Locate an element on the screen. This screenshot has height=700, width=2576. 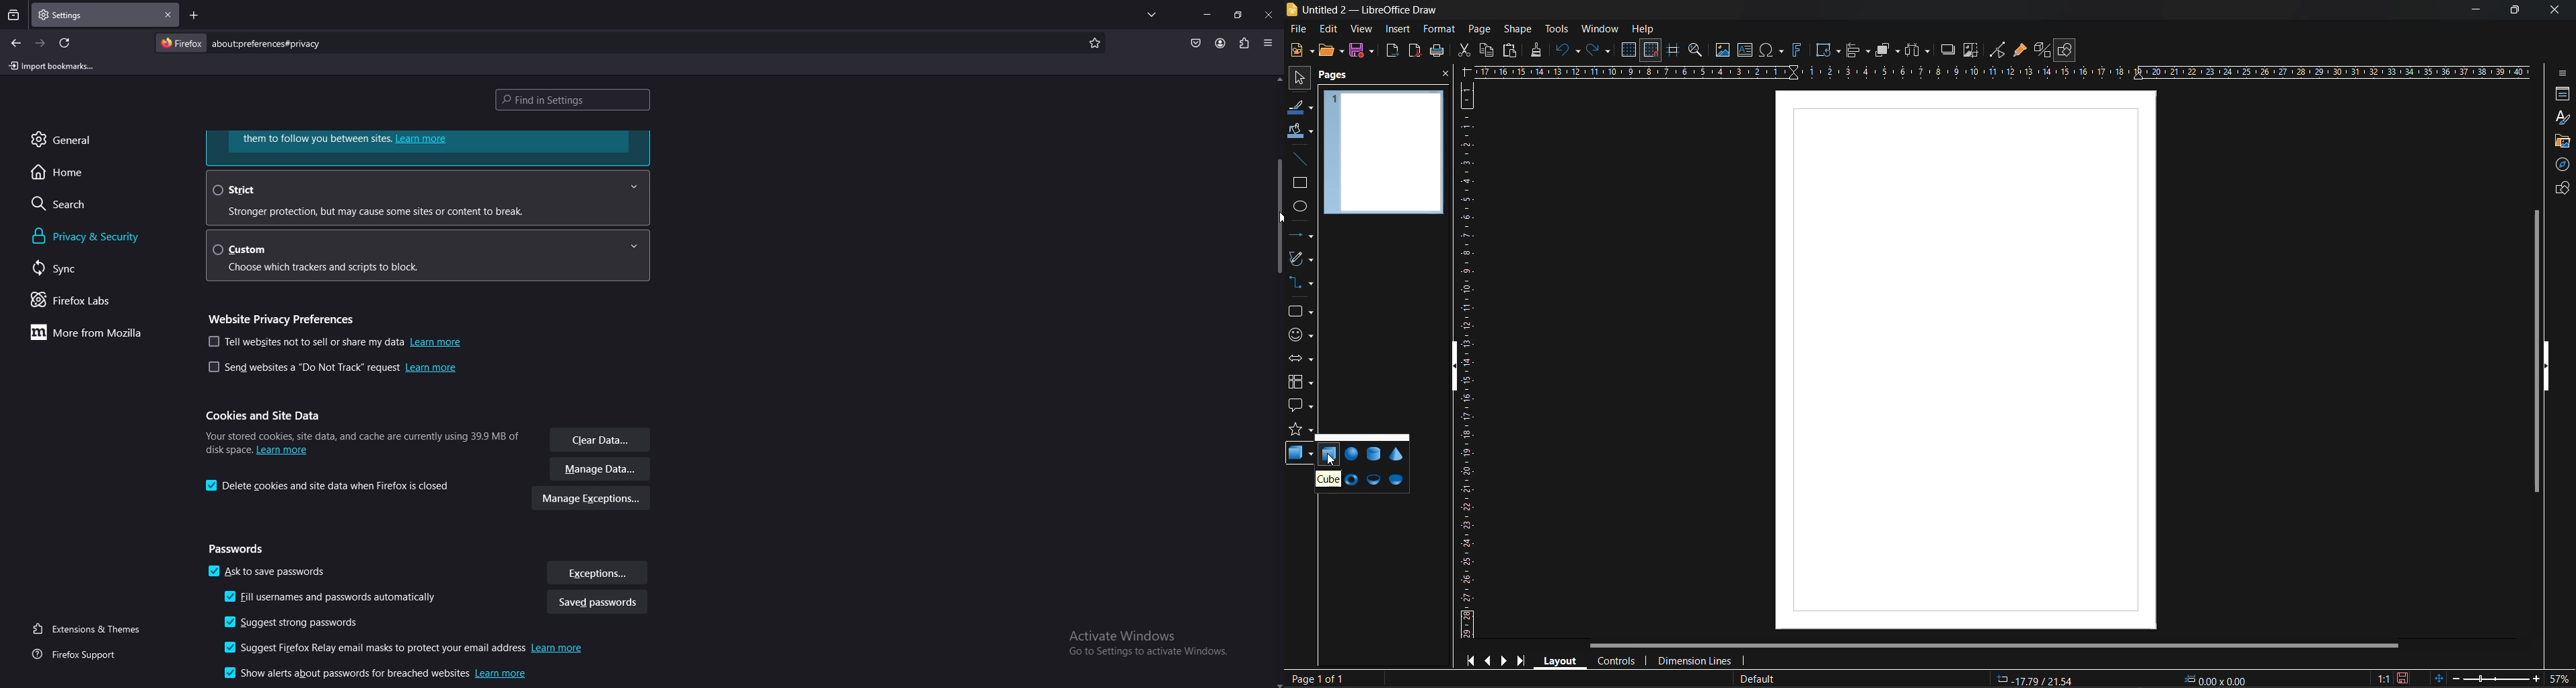
horizontal ruler is located at coordinates (2005, 74).